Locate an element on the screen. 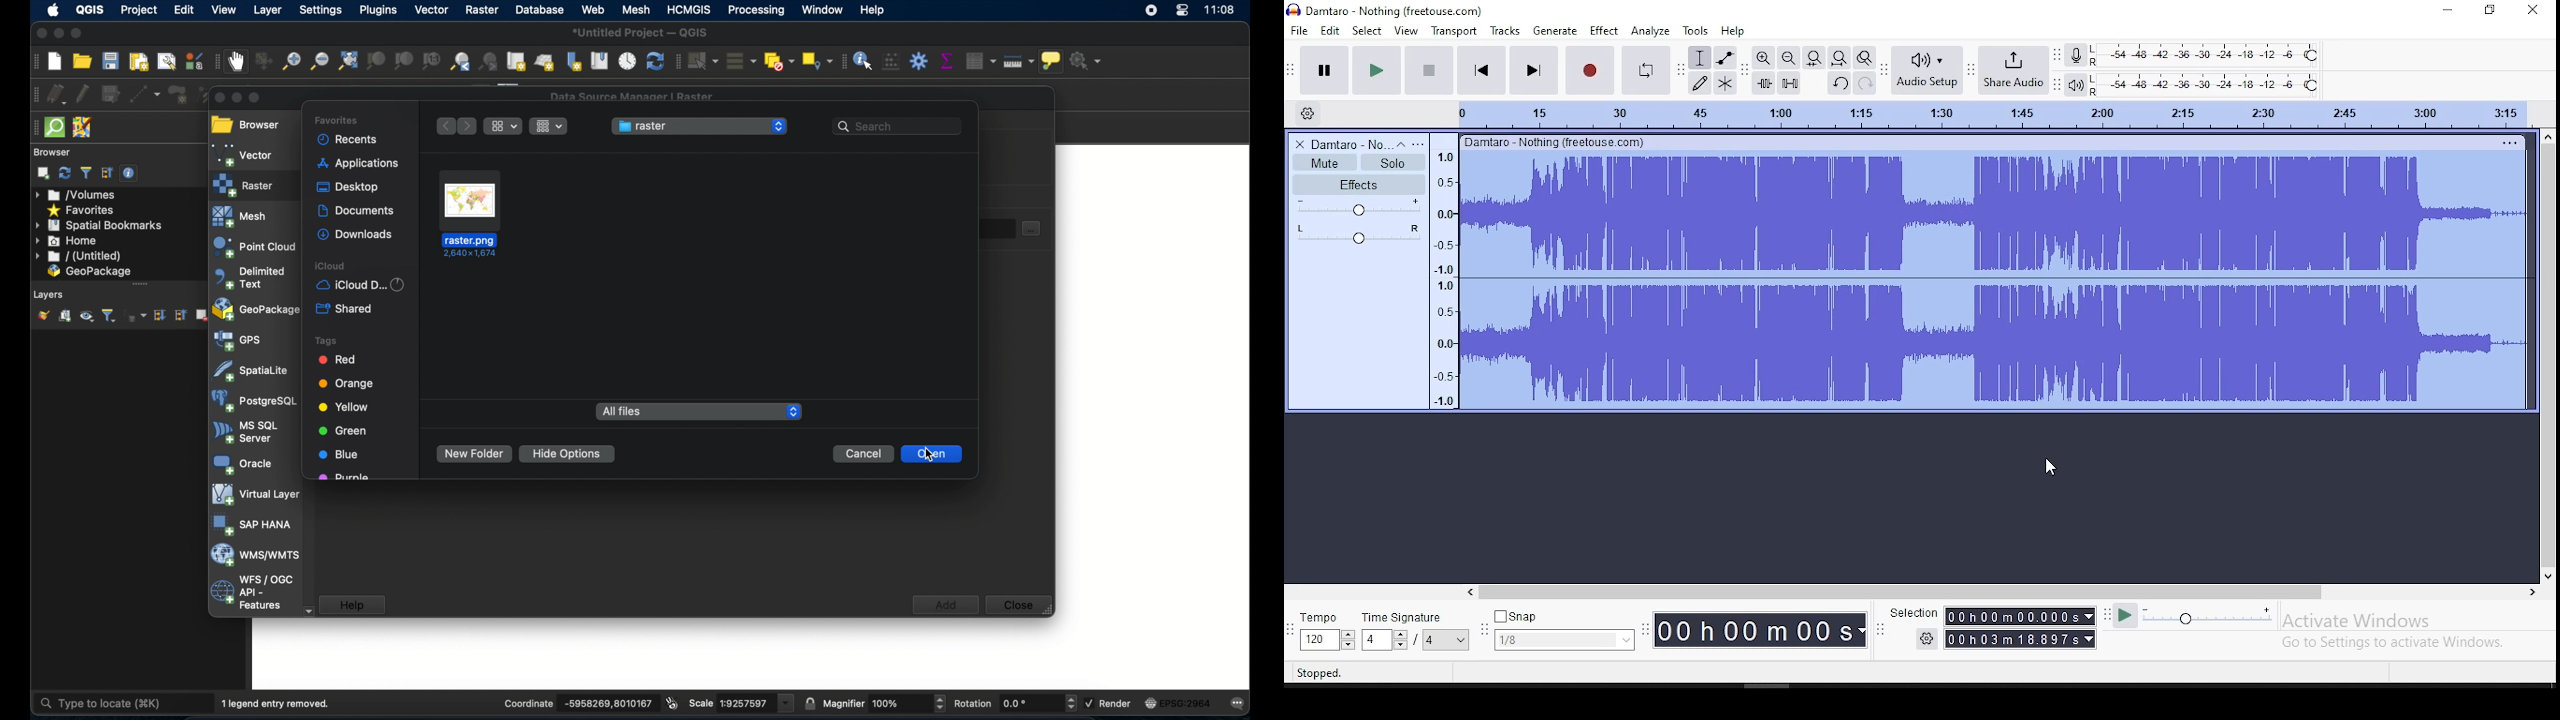 This screenshot has width=2576, height=728. refresh is located at coordinates (65, 173).